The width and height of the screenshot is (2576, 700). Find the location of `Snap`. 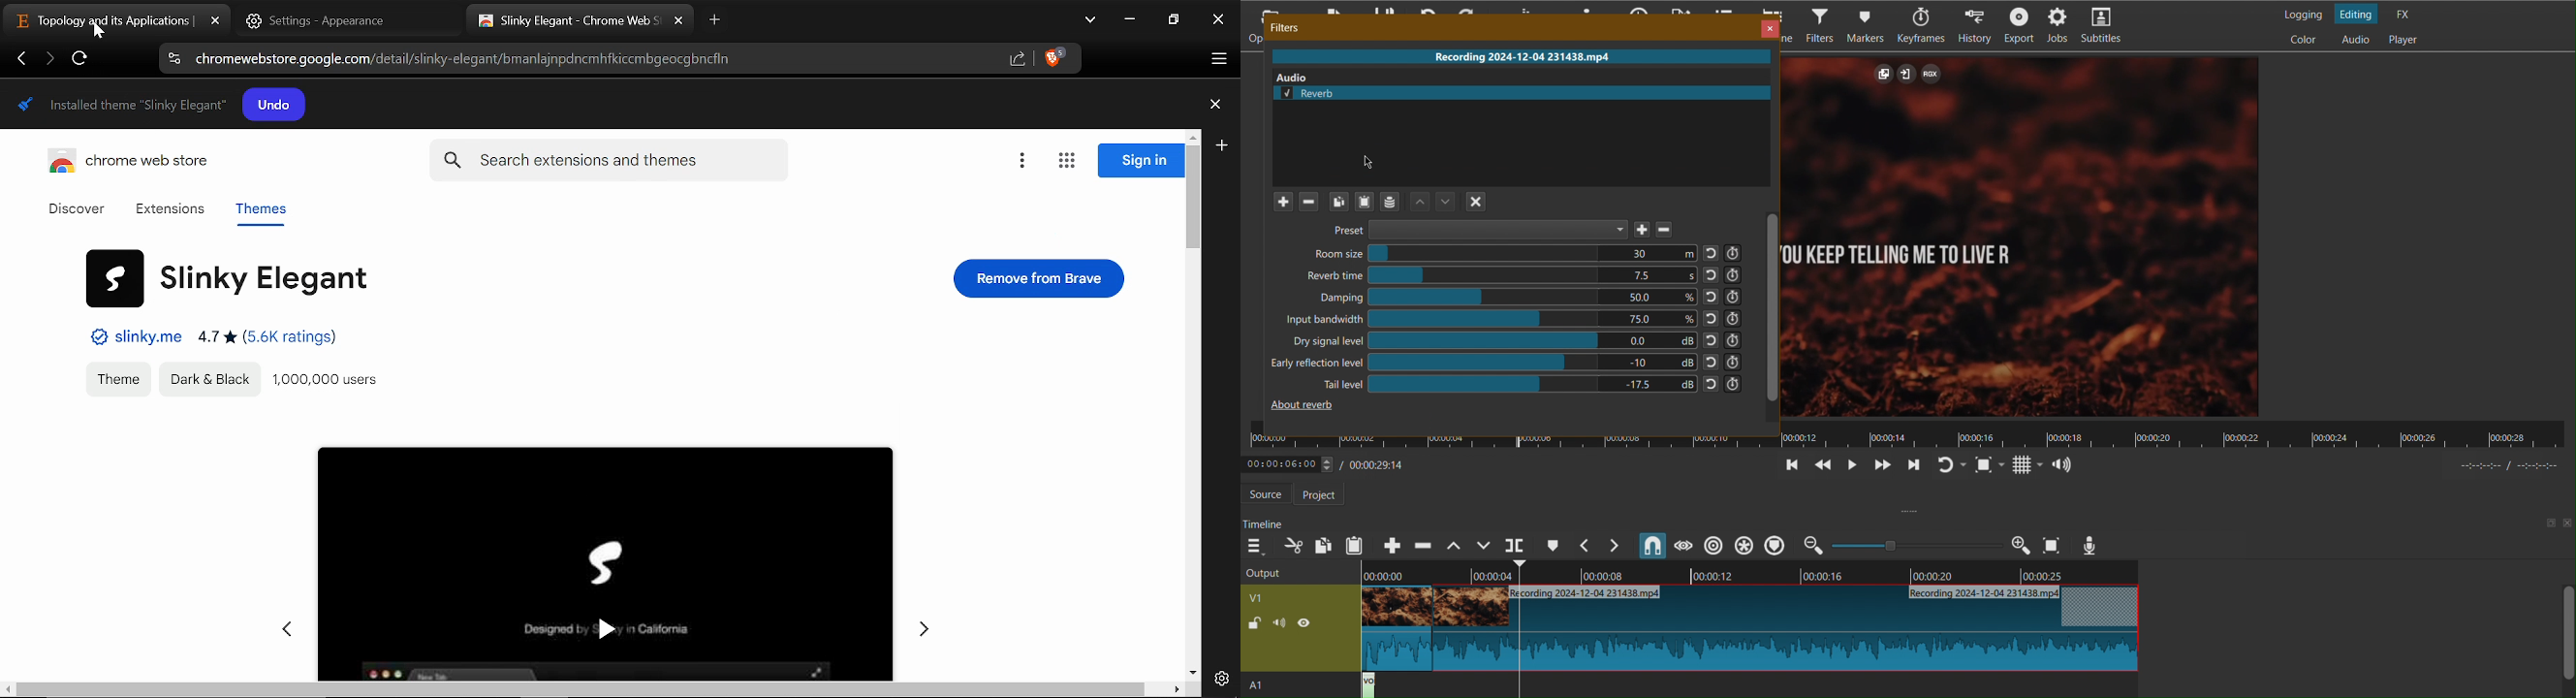

Snap is located at coordinates (1653, 545).